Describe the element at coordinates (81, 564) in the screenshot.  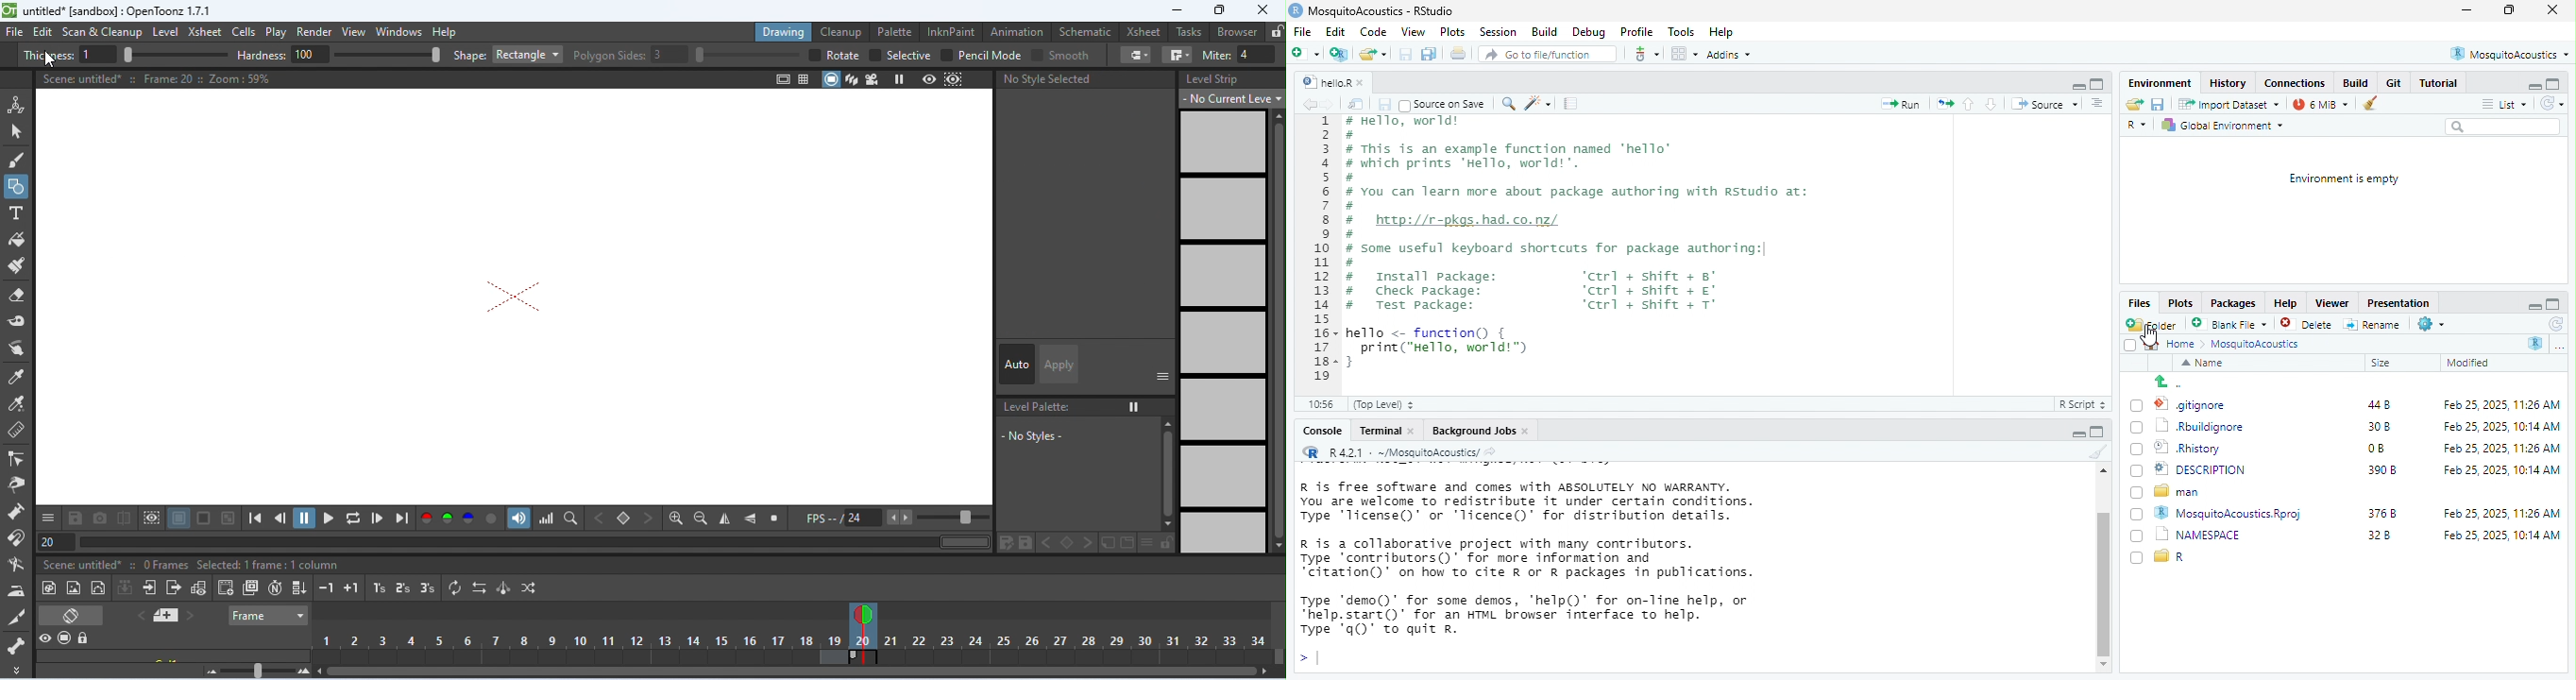
I see `scene untitled` at that location.